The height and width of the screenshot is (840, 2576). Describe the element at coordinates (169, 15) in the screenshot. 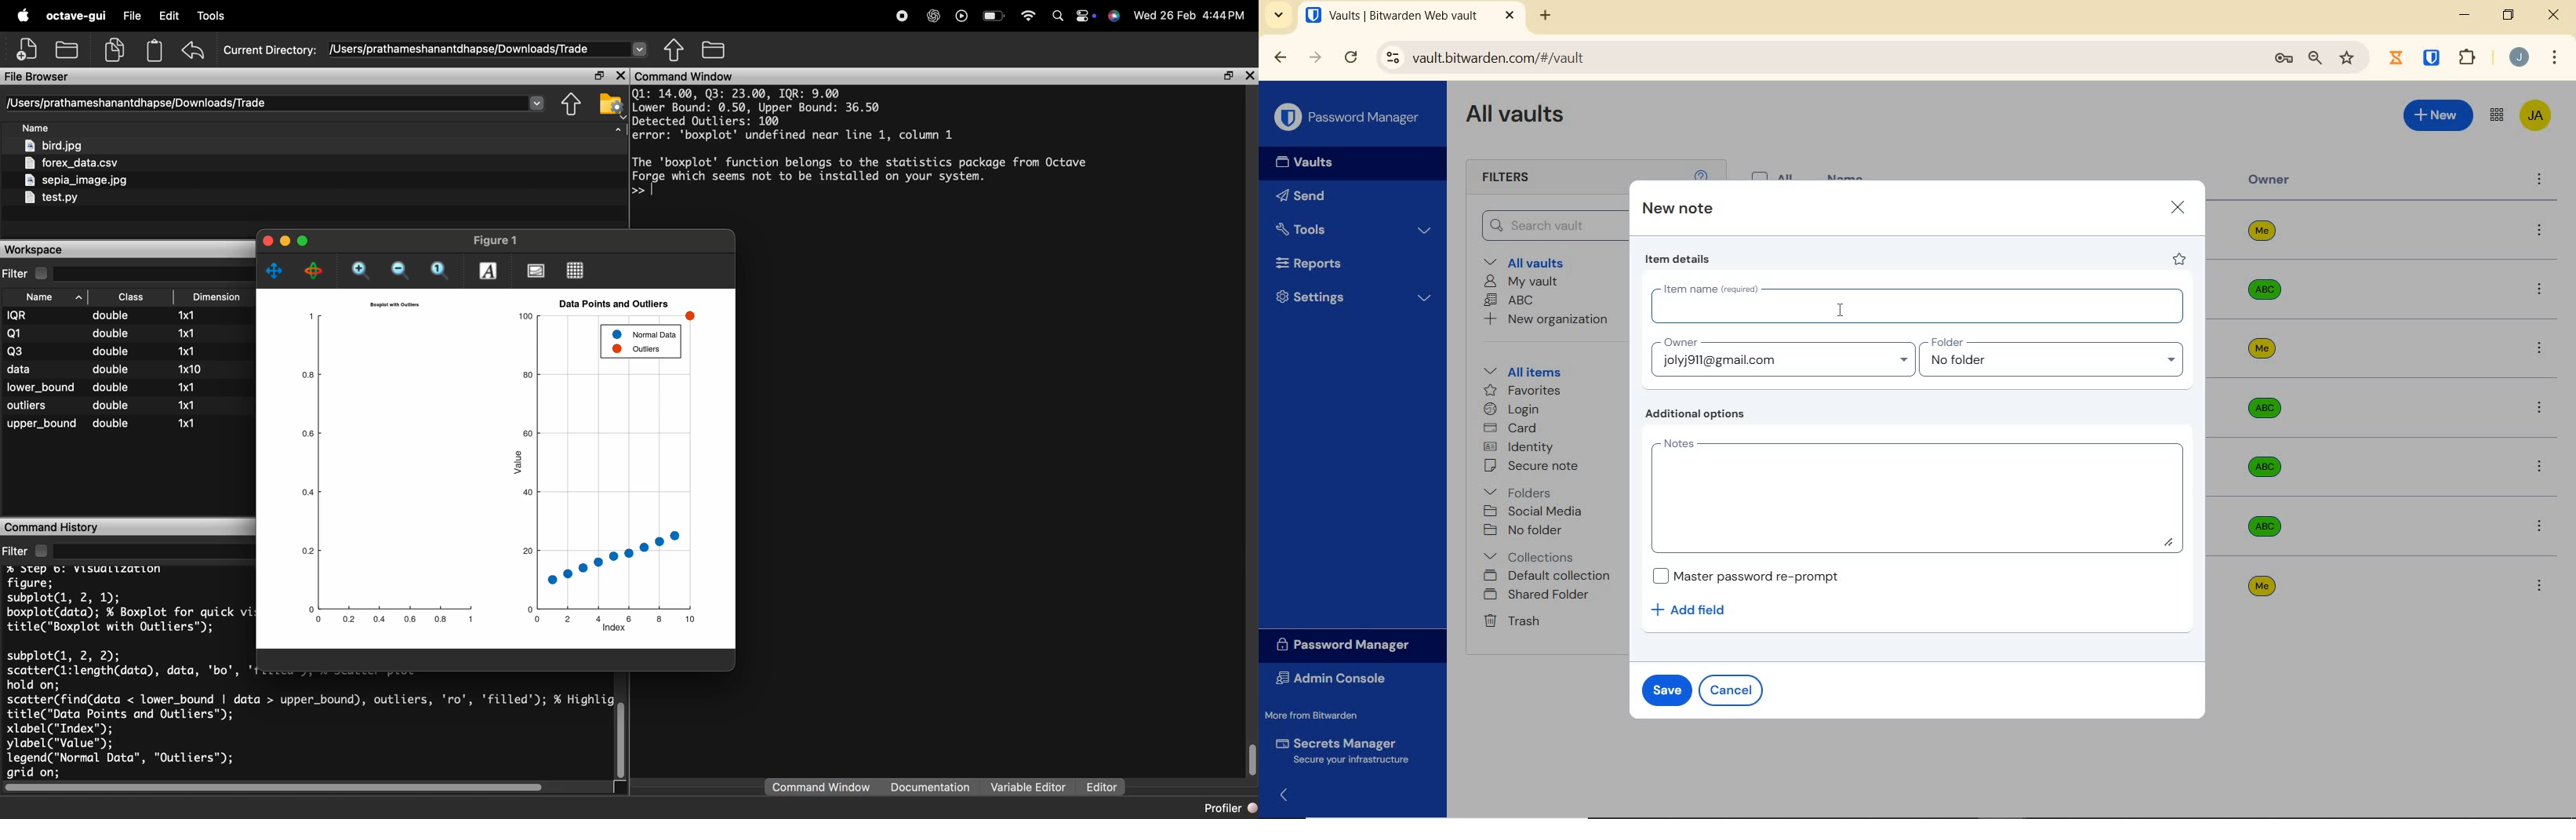

I see `Edit` at that location.